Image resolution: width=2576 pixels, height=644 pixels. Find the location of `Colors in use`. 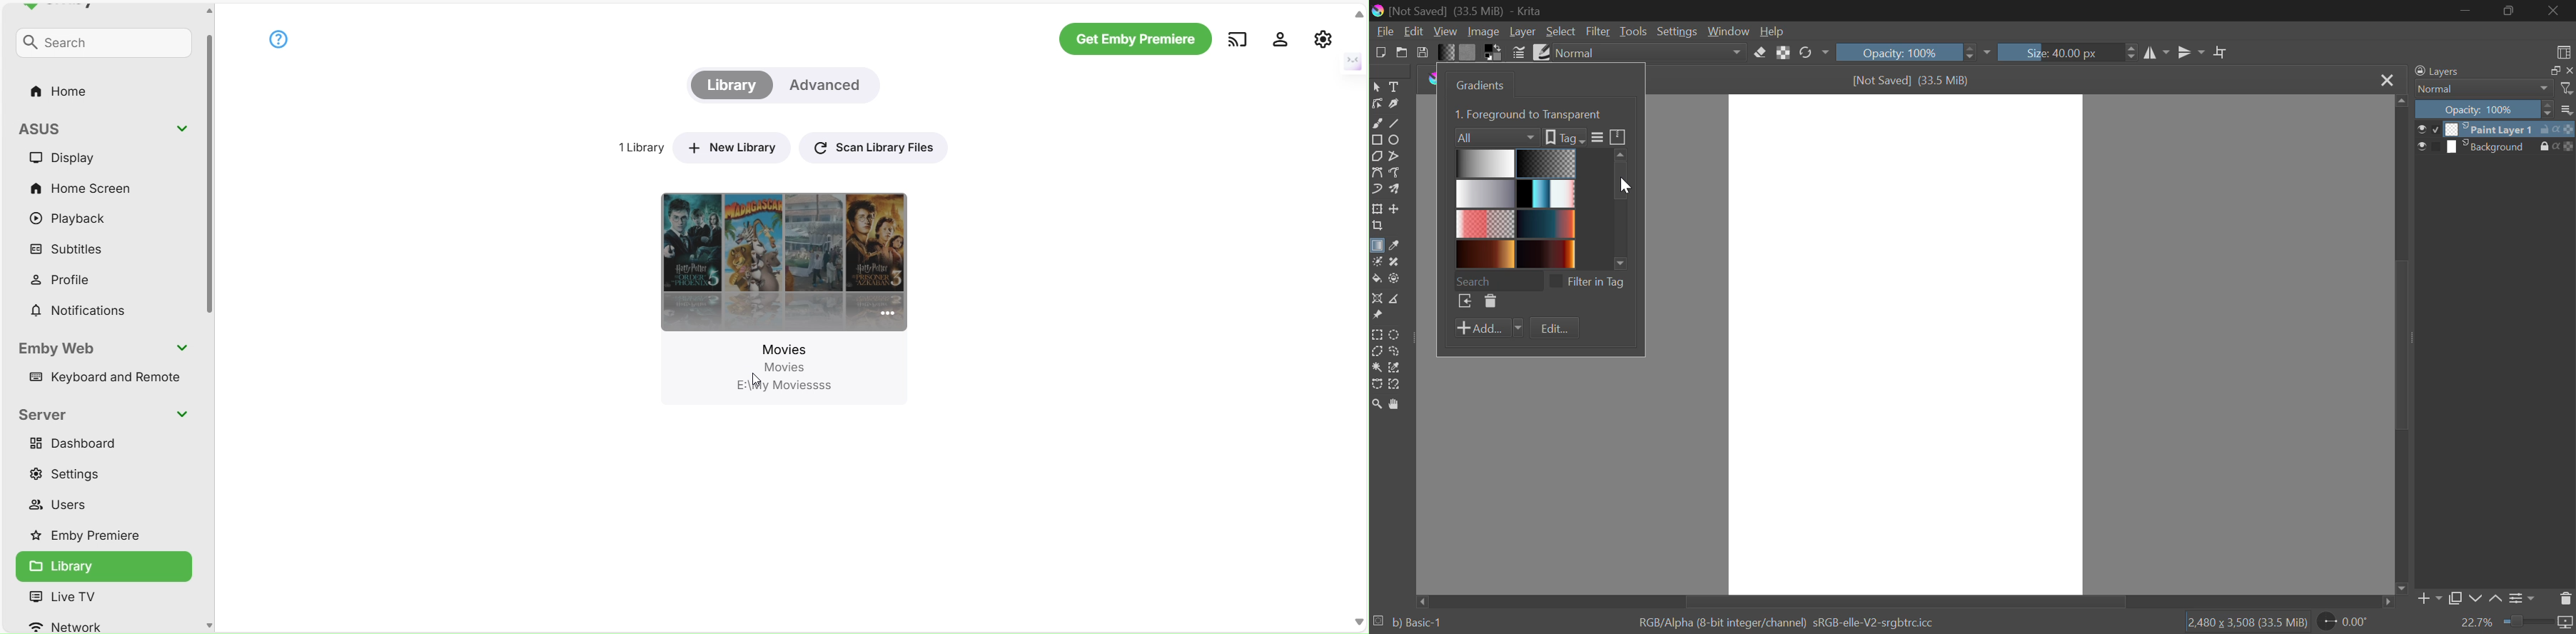

Colors in use is located at coordinates (1494, 52).